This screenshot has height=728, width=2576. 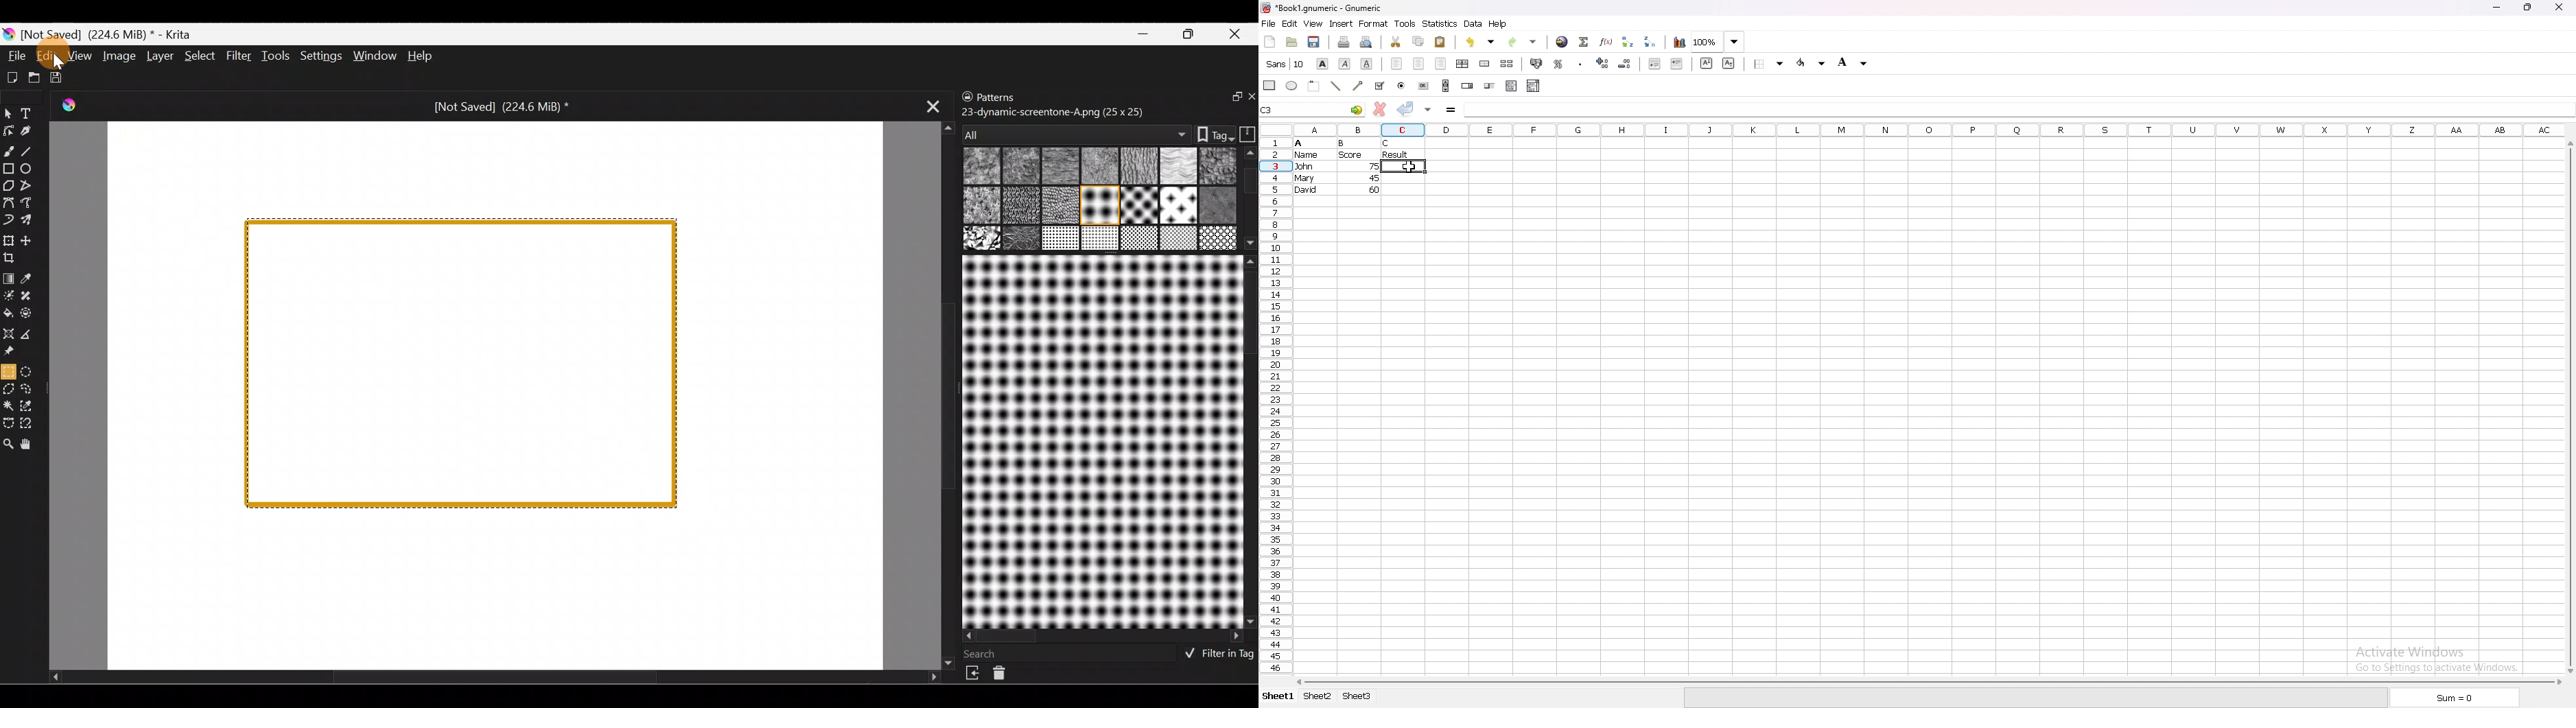 I want to click on 18 texture_bark.png, so click(x=1138, y=239).